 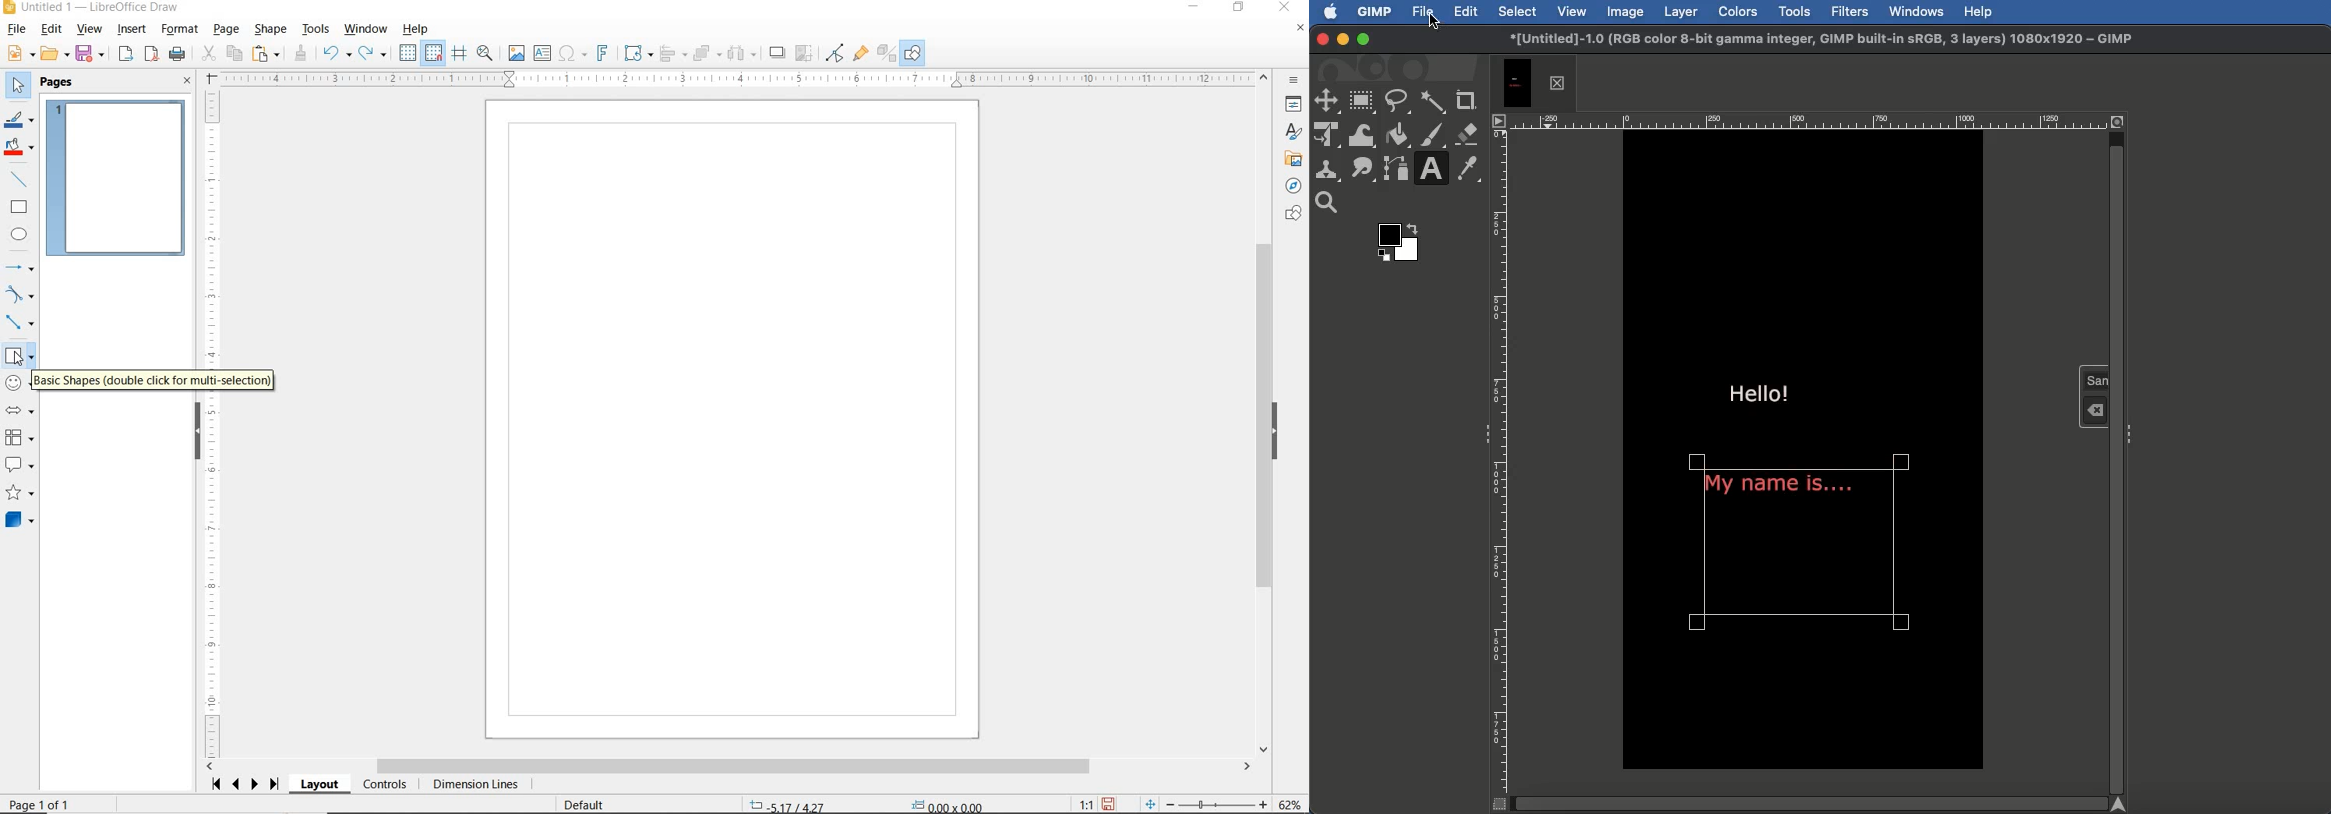 I want to click on INSERT TEXT BOX, so click(x=542, y=54).